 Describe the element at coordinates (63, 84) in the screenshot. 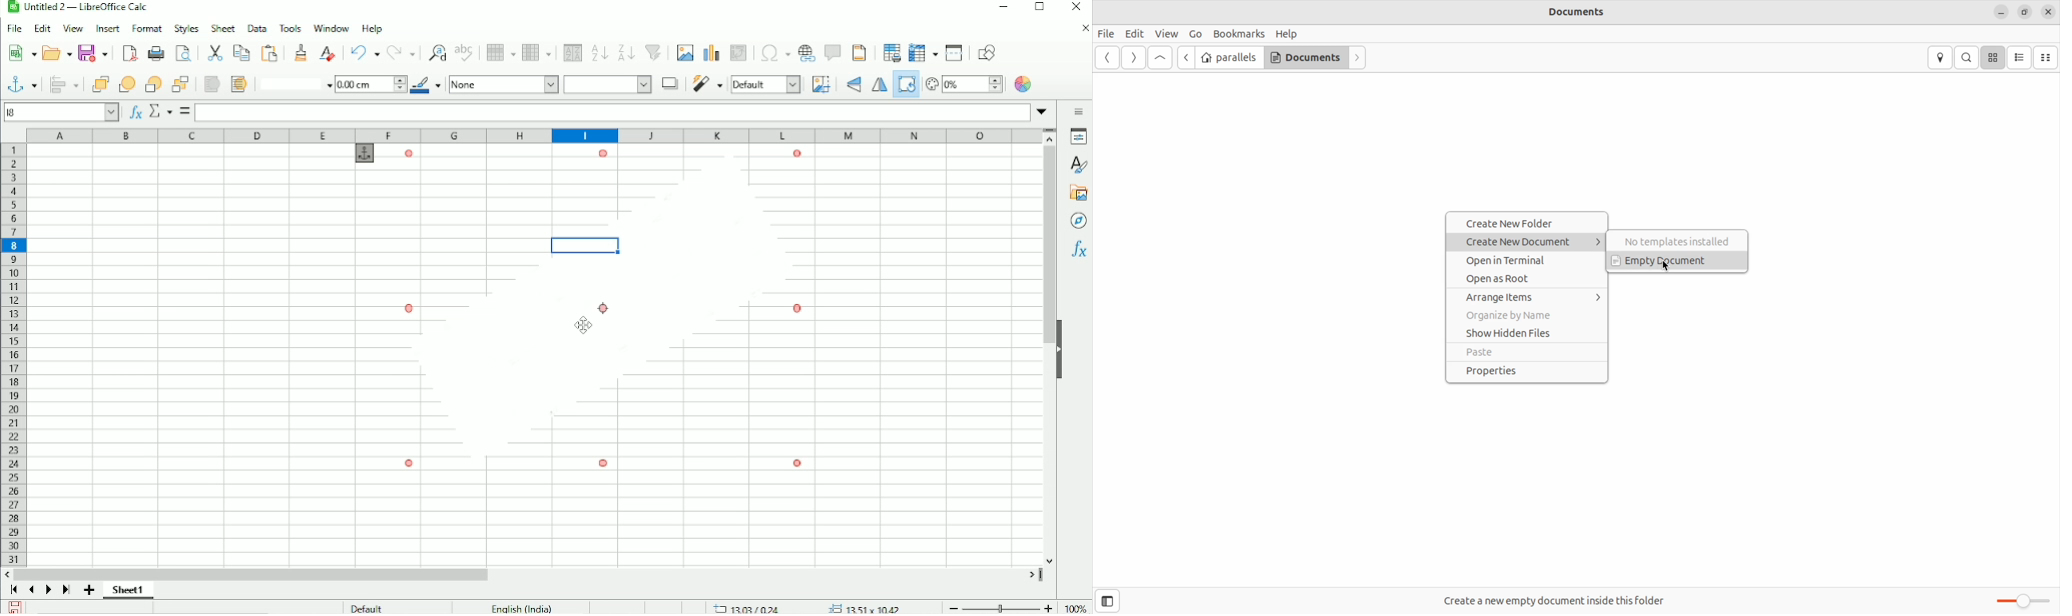

I see `Align objects` at that location.